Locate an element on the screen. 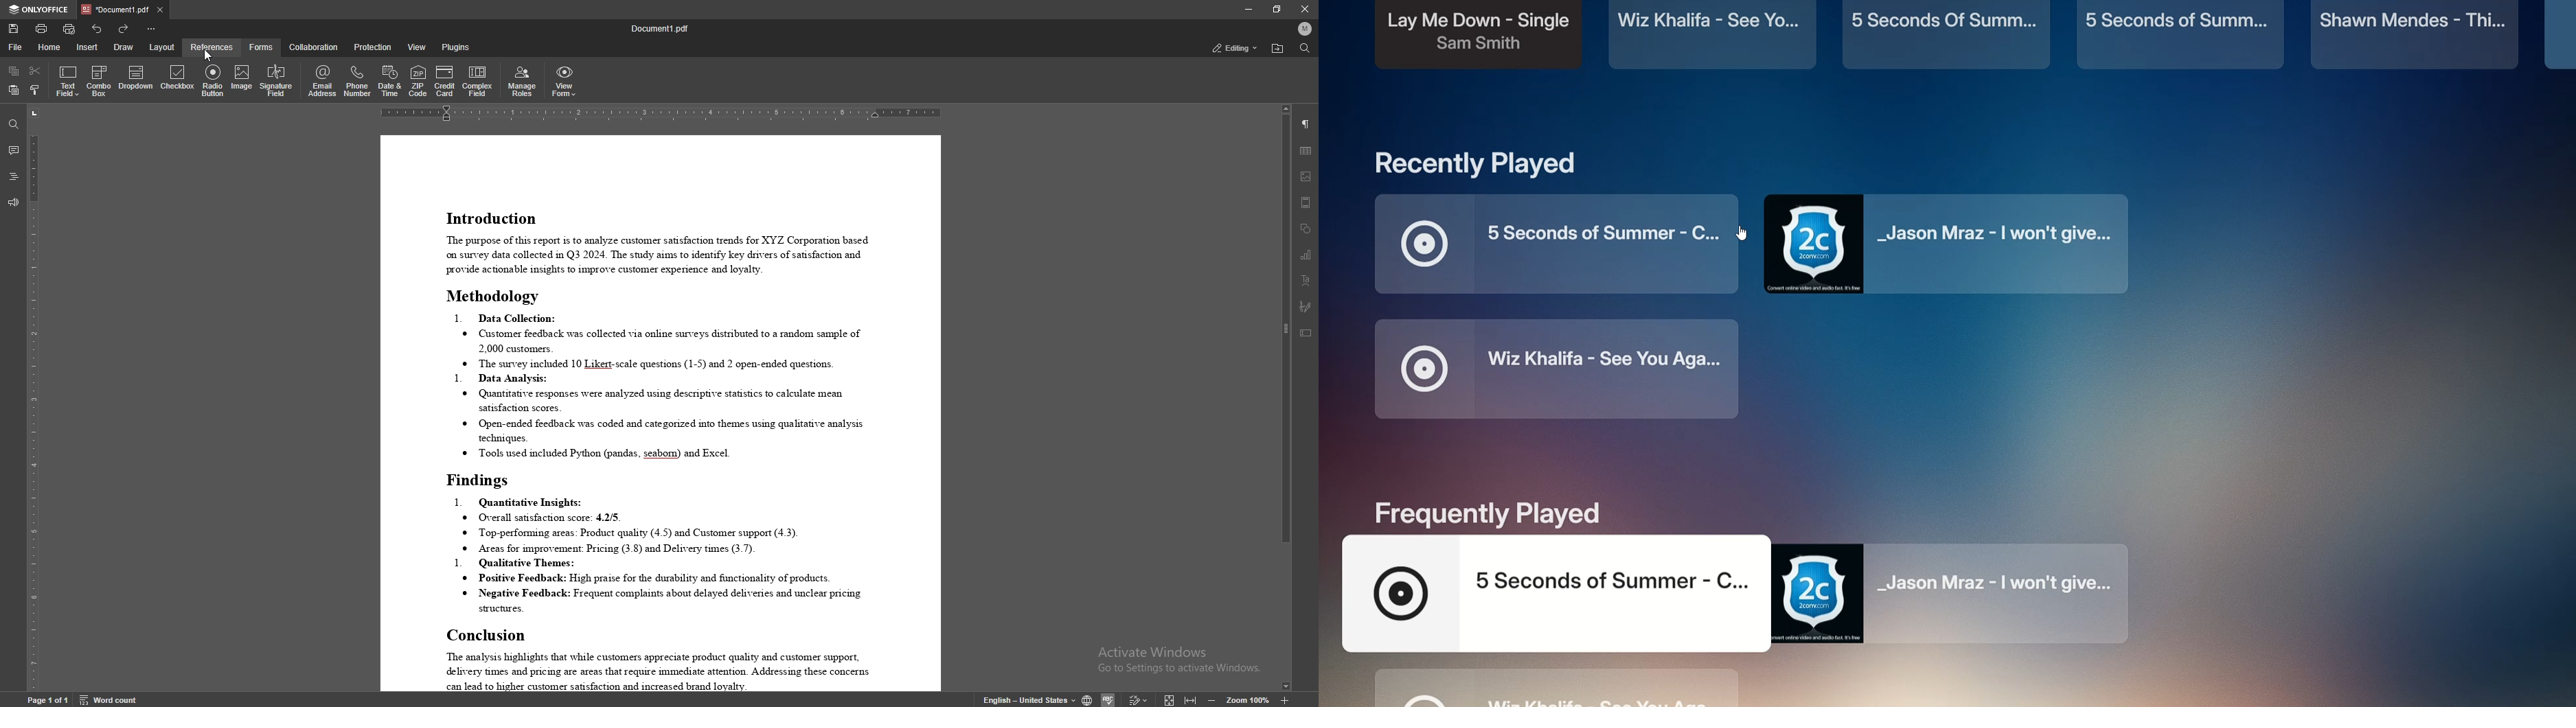 Image resolution: width=2576 pixels, height=728 pixels. find location is located at coordinates (1279, 49).